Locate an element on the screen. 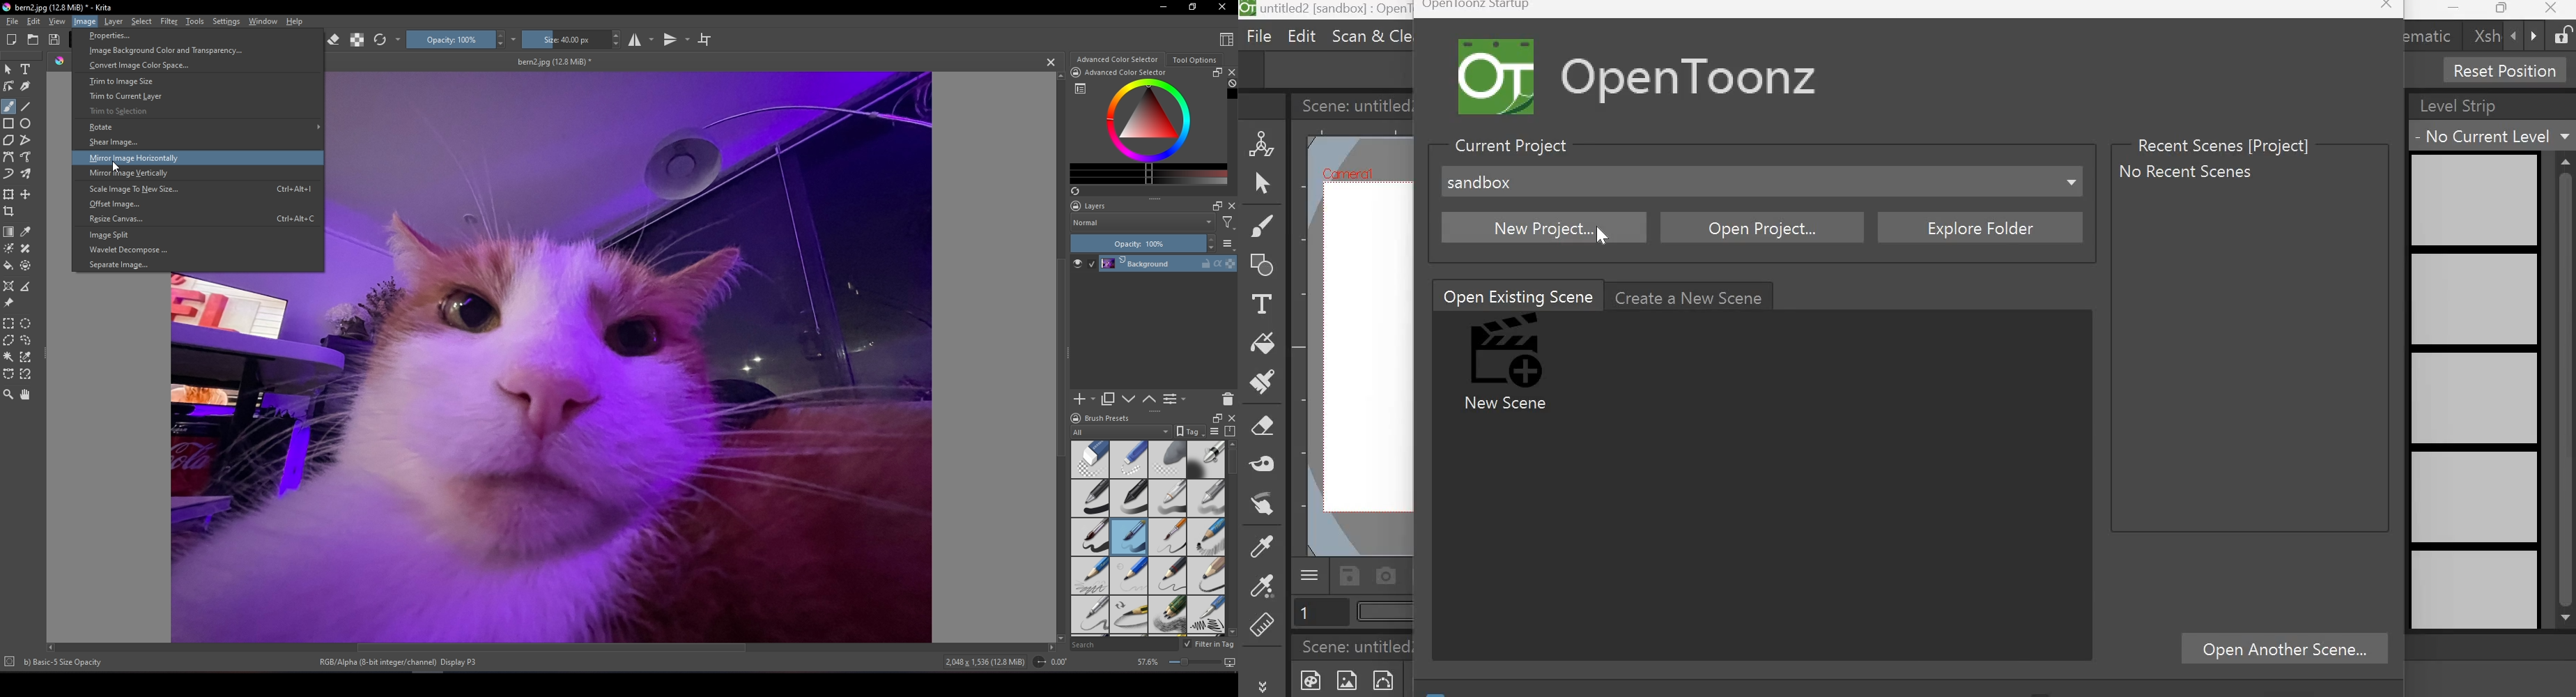 The width and height of the screenshot is (2576, 700). Measure distance between two points is located at coordinates (25, 287).